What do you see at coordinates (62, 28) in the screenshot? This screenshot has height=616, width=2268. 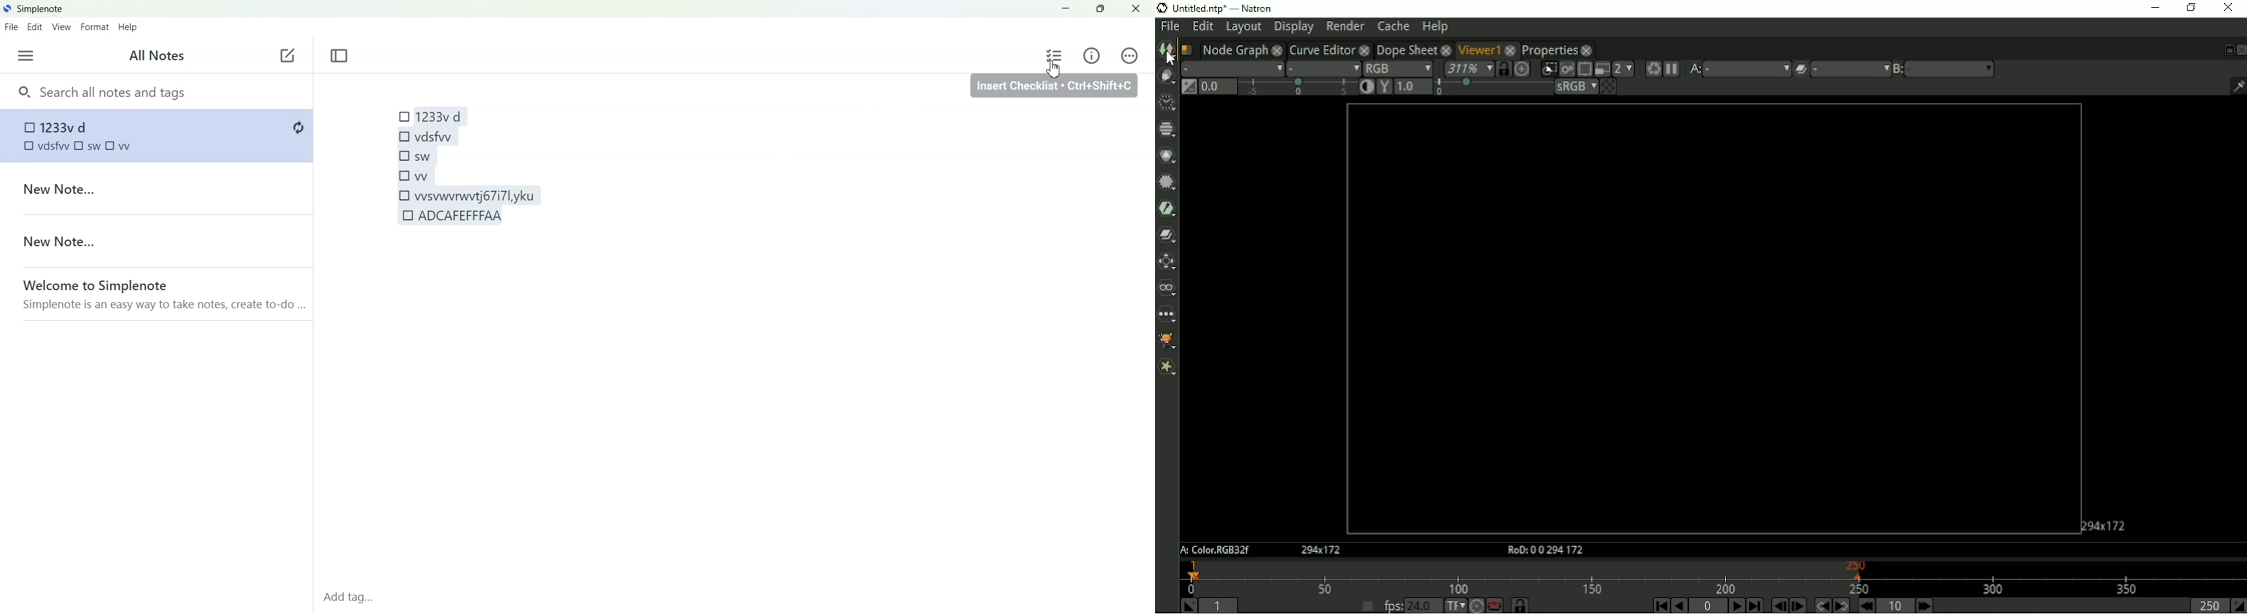 I see `View ` at bounding box center [62, 28].